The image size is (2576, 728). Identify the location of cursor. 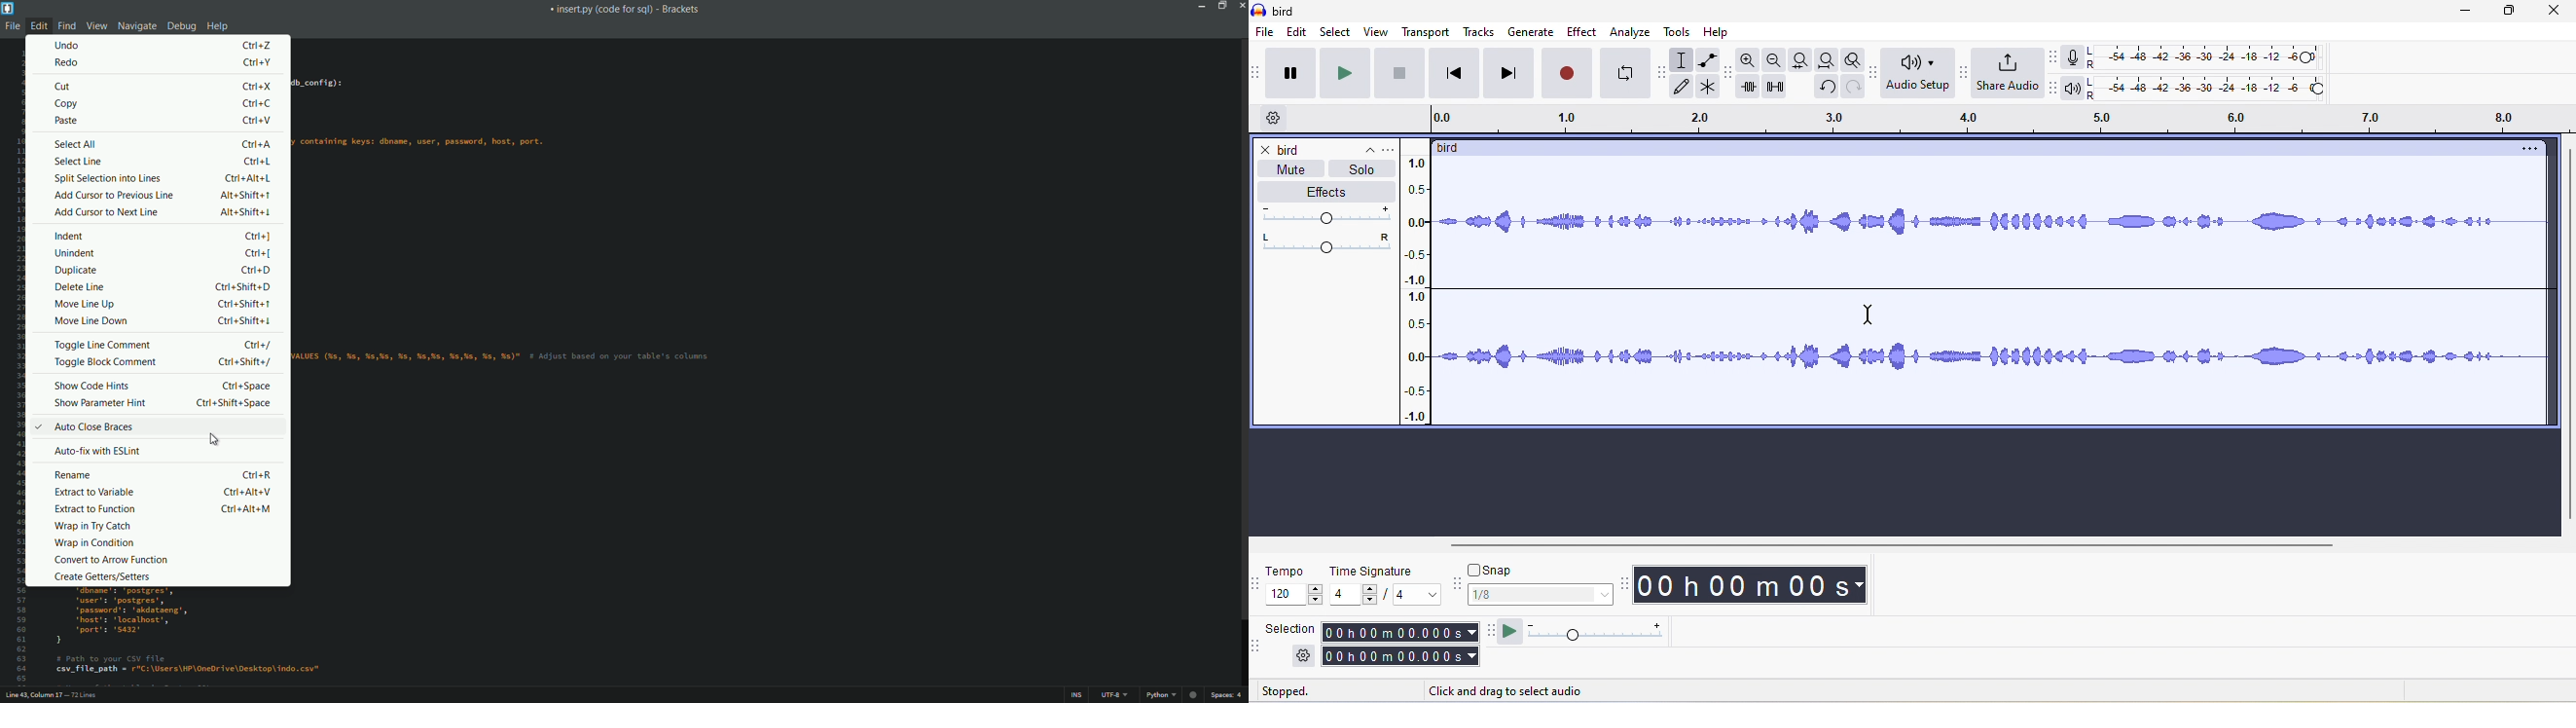
(213, 441).